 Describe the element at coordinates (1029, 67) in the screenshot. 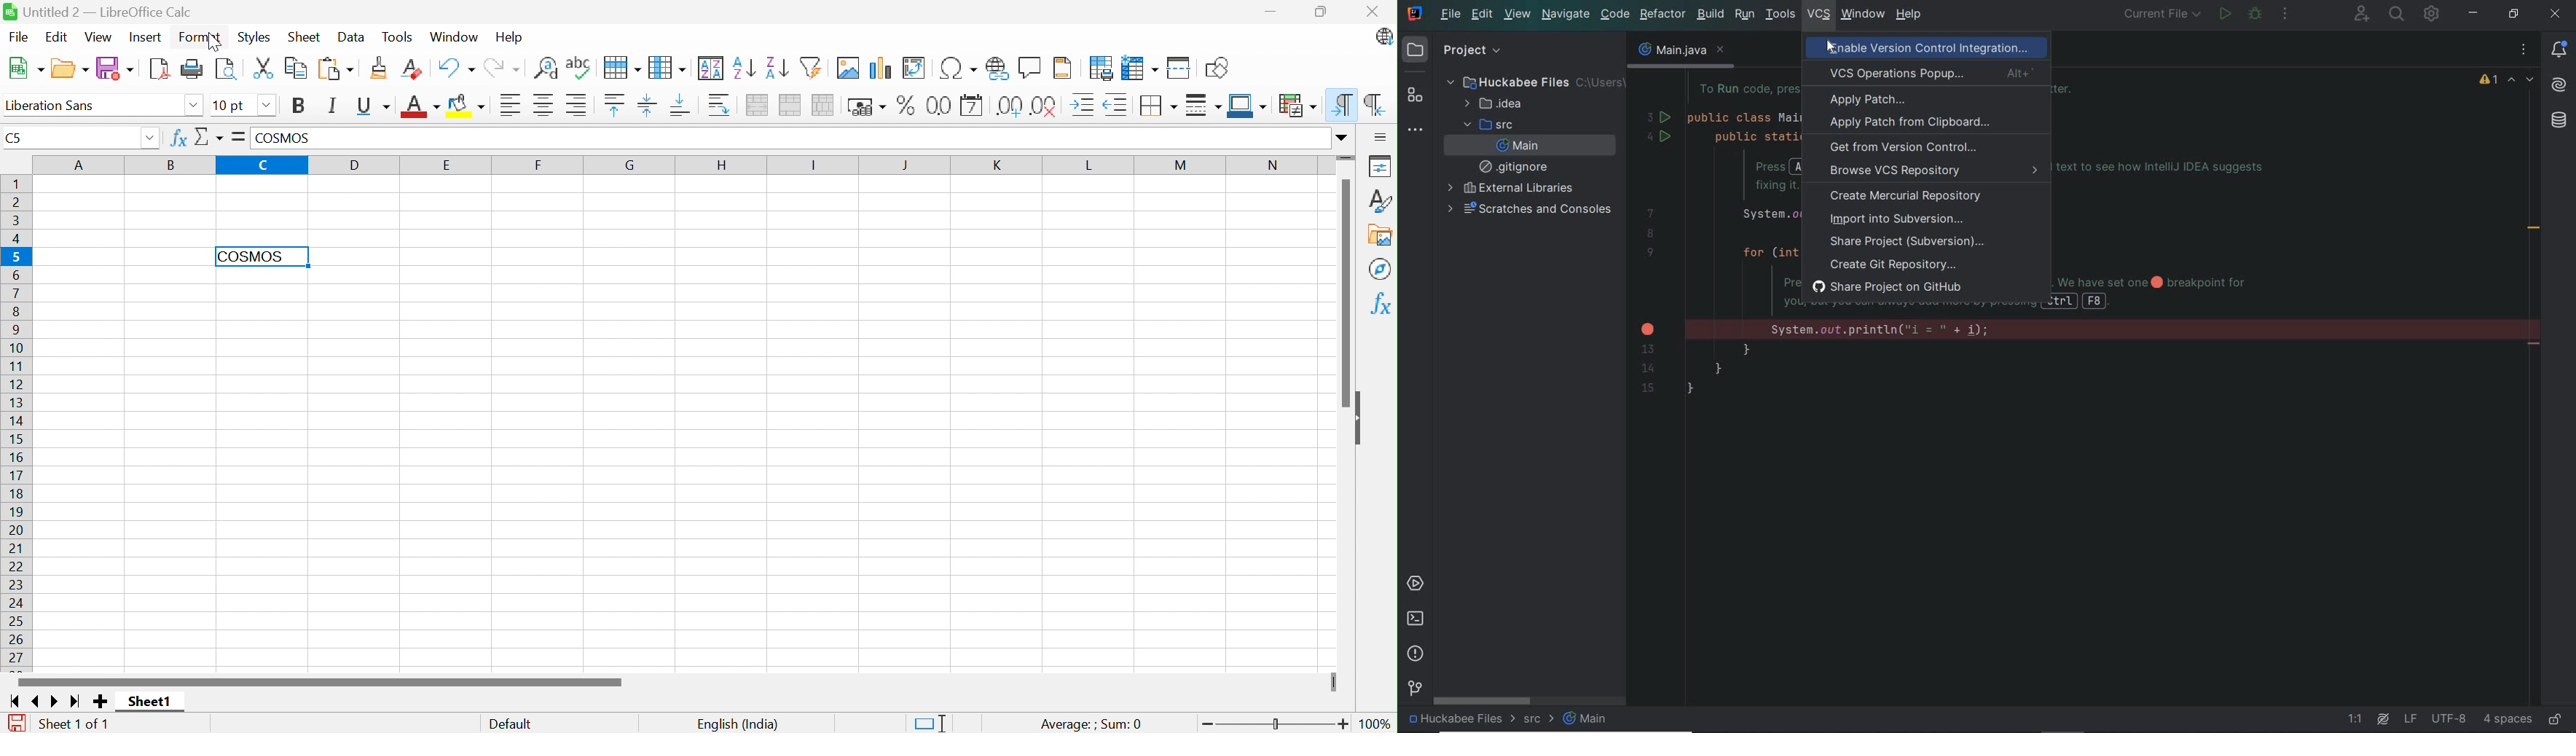

I see `Insert Comment` at that location.